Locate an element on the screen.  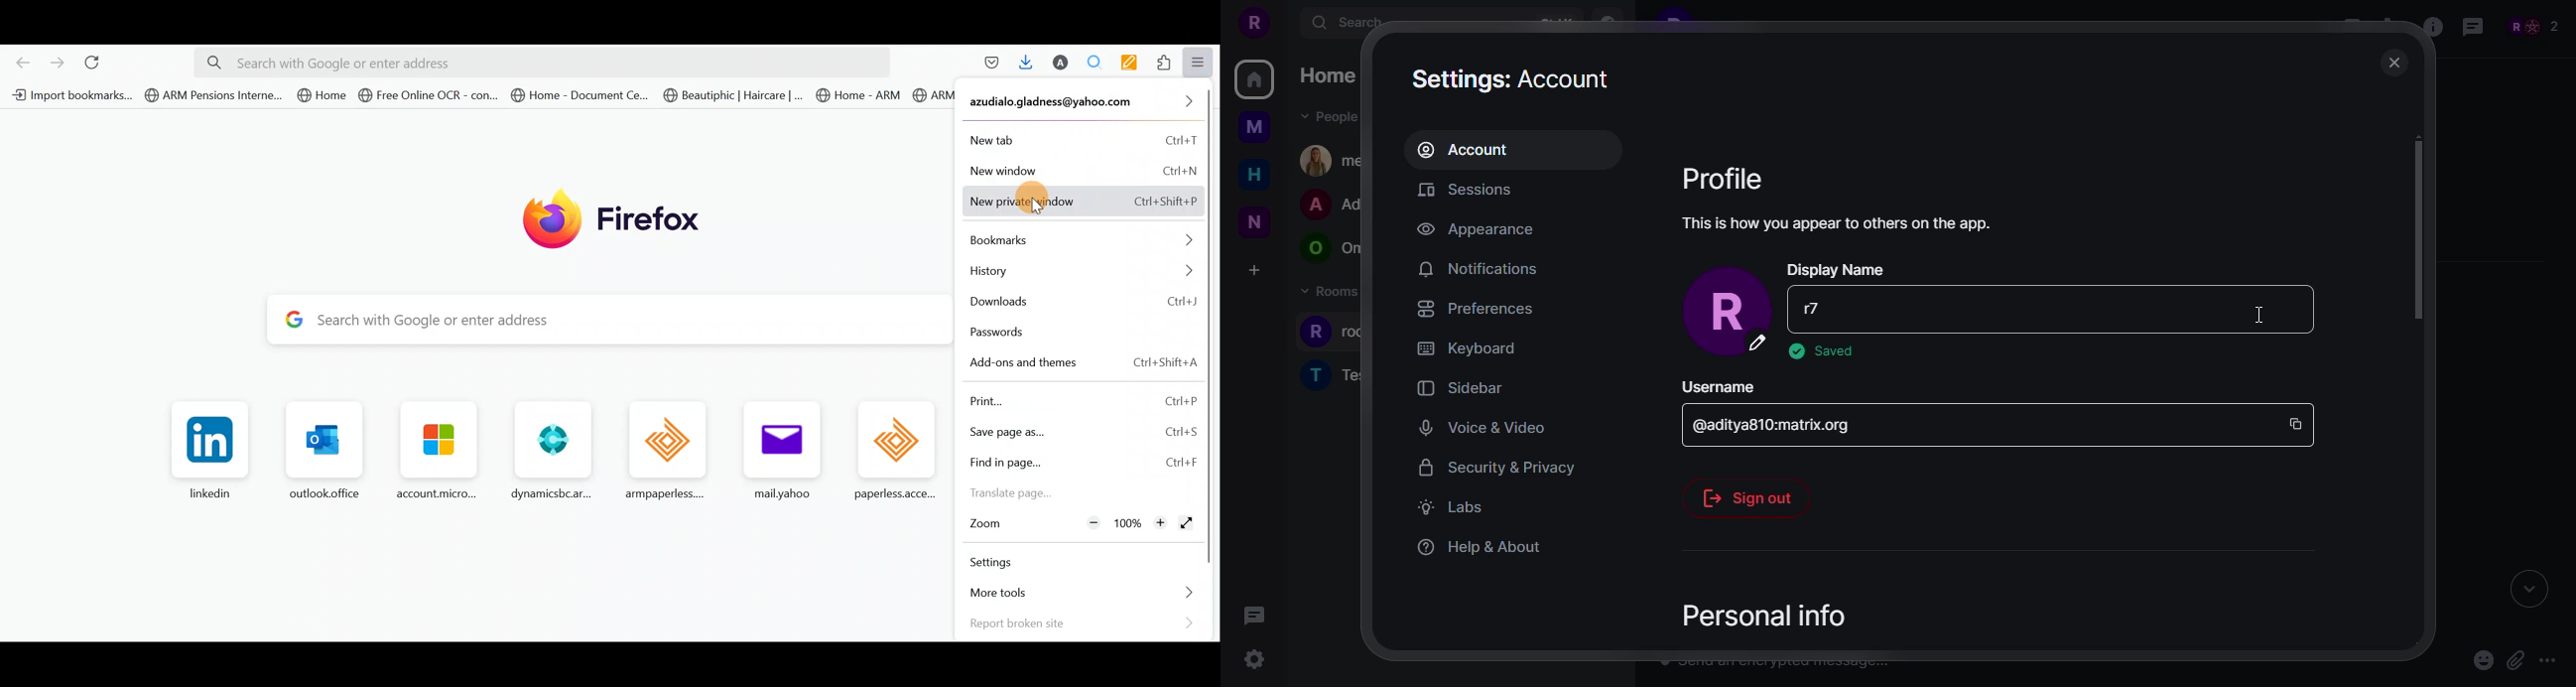
 ARM Pensions Interne... is located at coordinates (214, 95).